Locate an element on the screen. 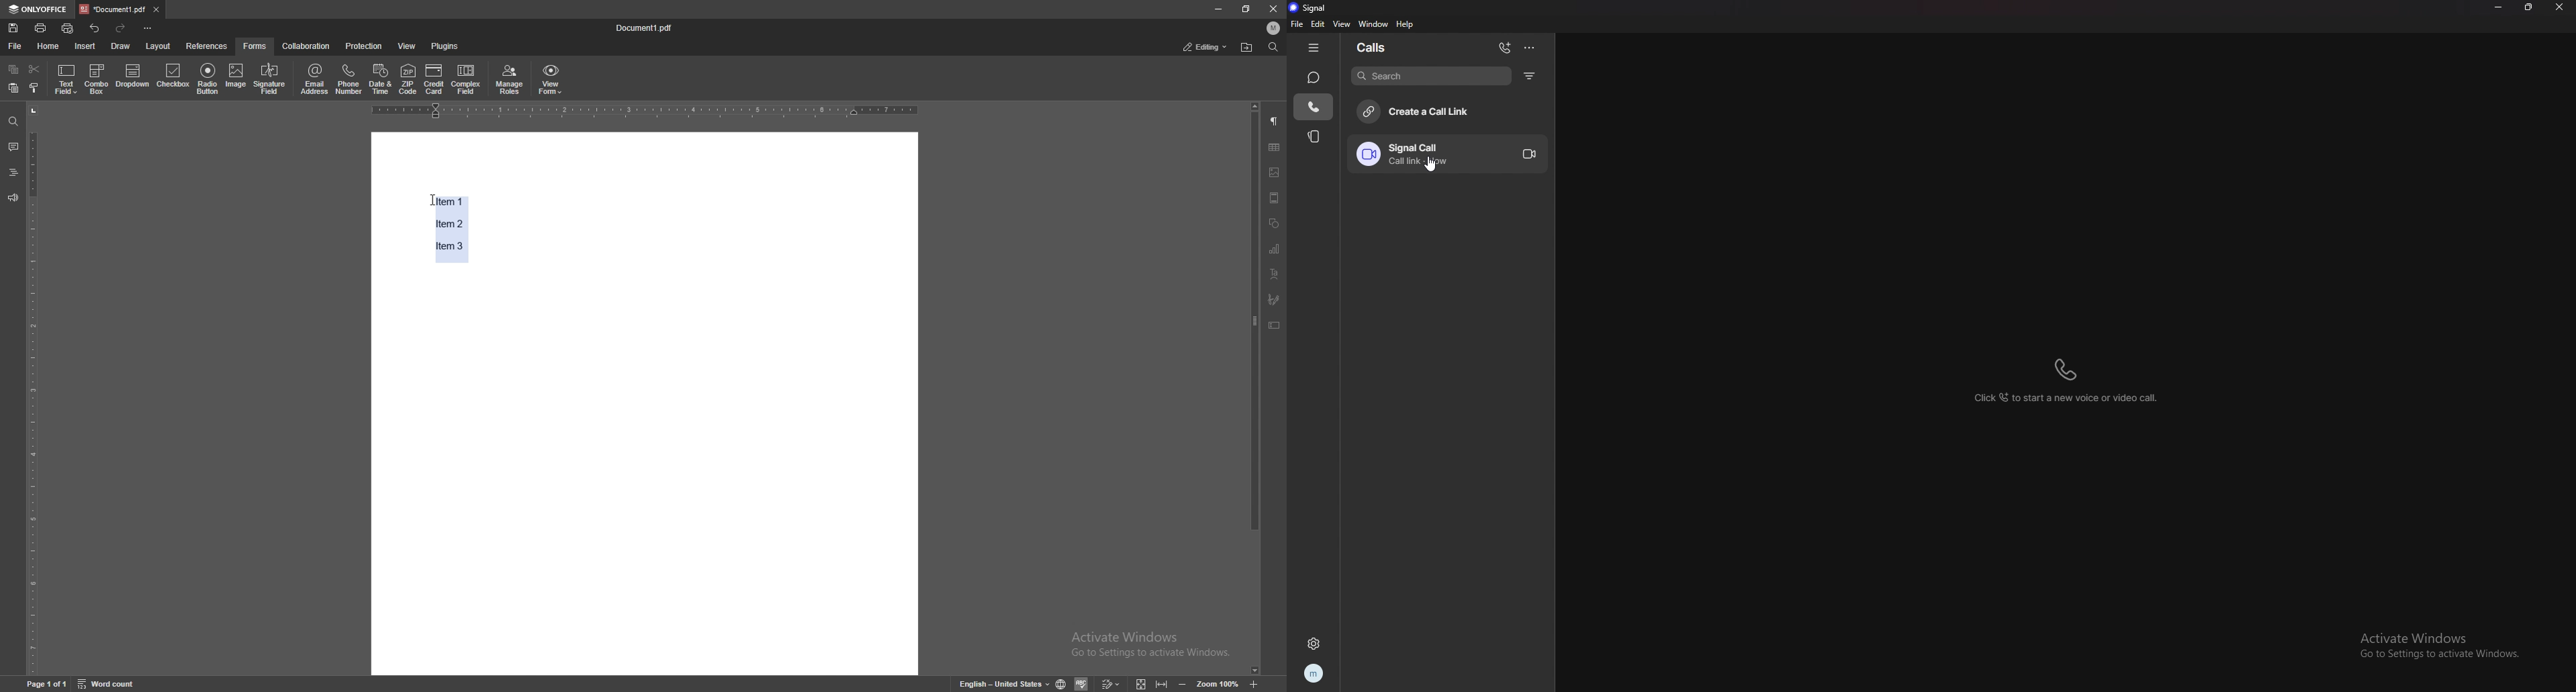 Image resolution: width=2576 pixels, height=700 pixels. save is located at coordinates (13, 28).